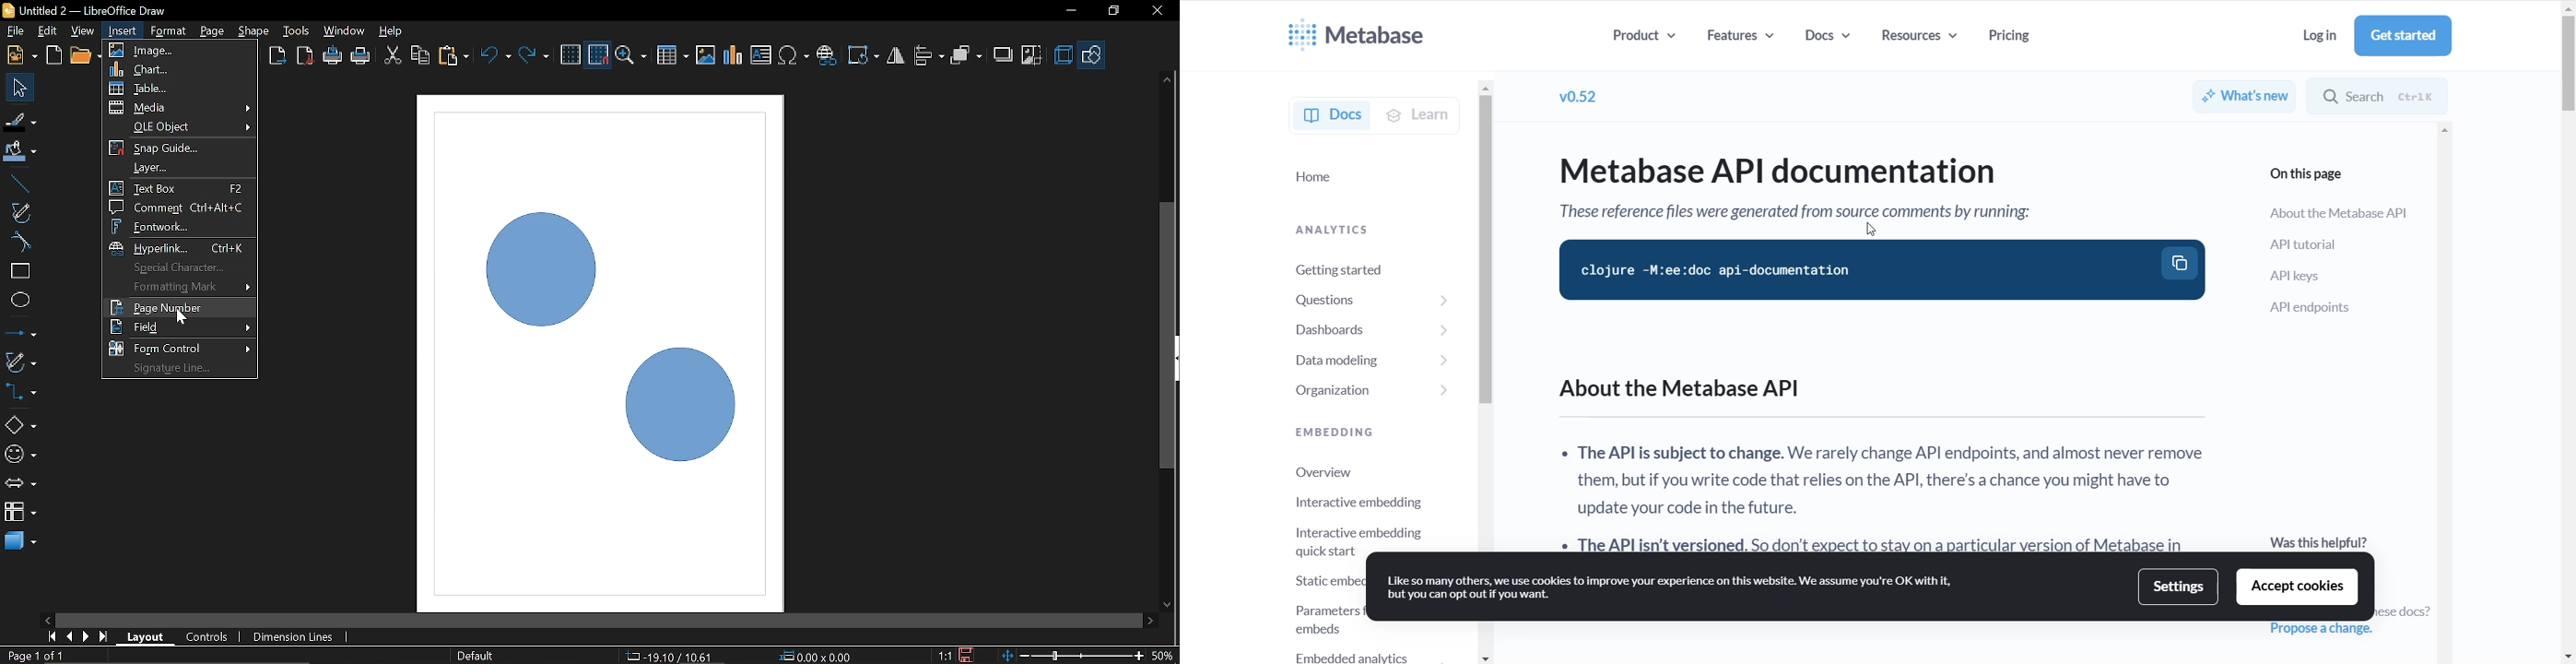 The height and width of the screenshot is (672, 2576). Describe the element at coordinates (1837, 216) in the screenshot. I see `text` at that location.